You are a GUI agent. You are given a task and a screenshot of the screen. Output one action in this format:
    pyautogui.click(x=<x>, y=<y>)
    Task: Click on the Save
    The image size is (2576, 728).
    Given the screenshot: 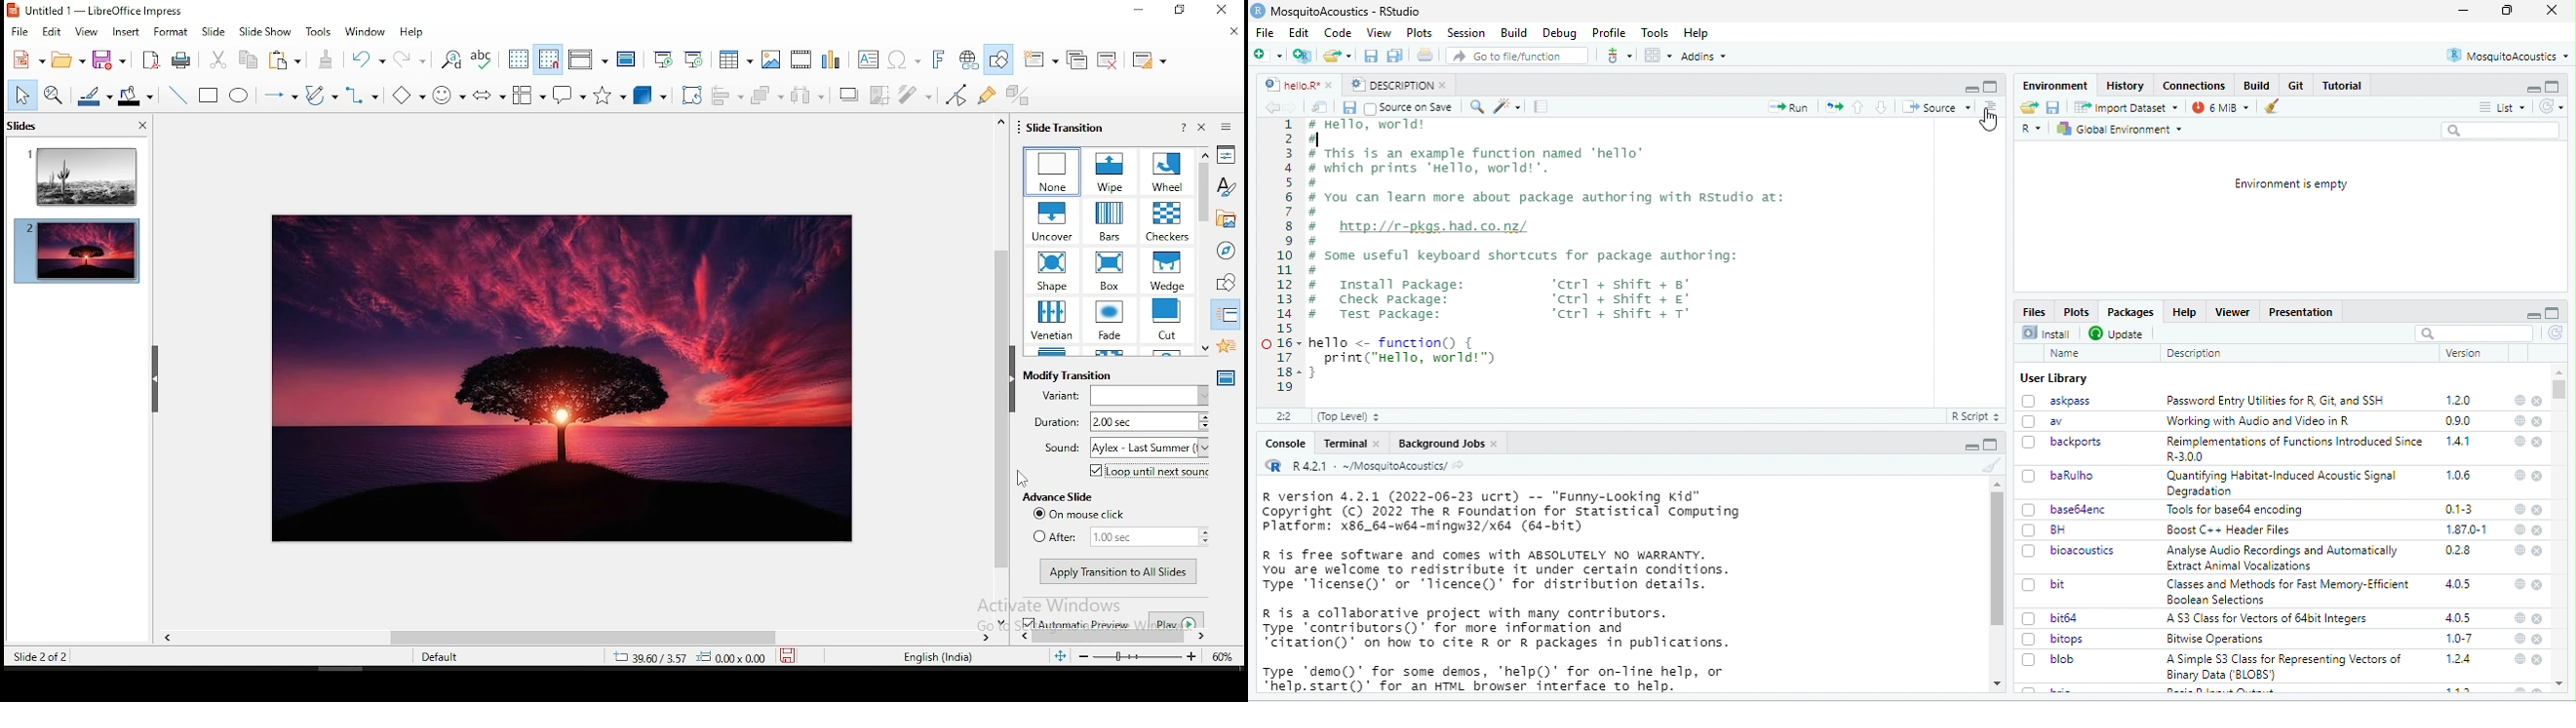 What is the action you would take?
    pyautogui.click(x=1348, y=108)
    